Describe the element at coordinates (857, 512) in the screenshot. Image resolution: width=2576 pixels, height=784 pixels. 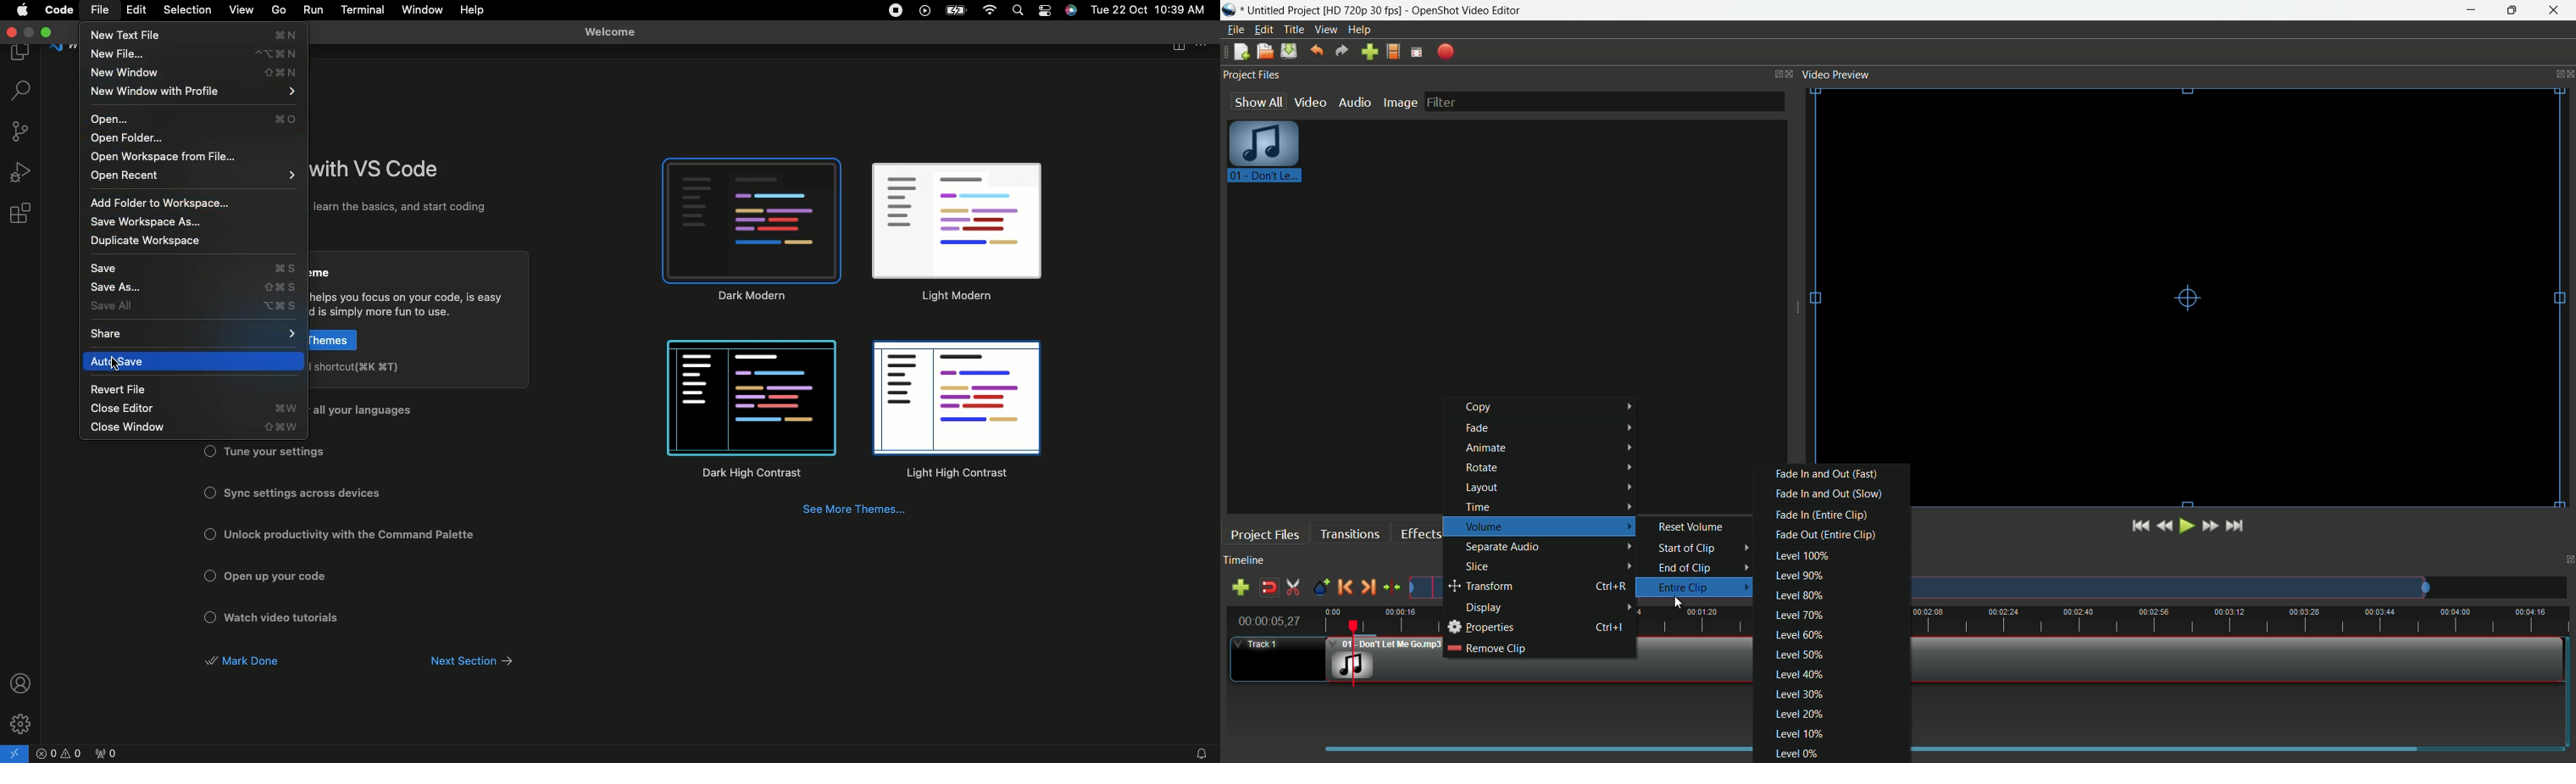
I see `See more themes` at that location.